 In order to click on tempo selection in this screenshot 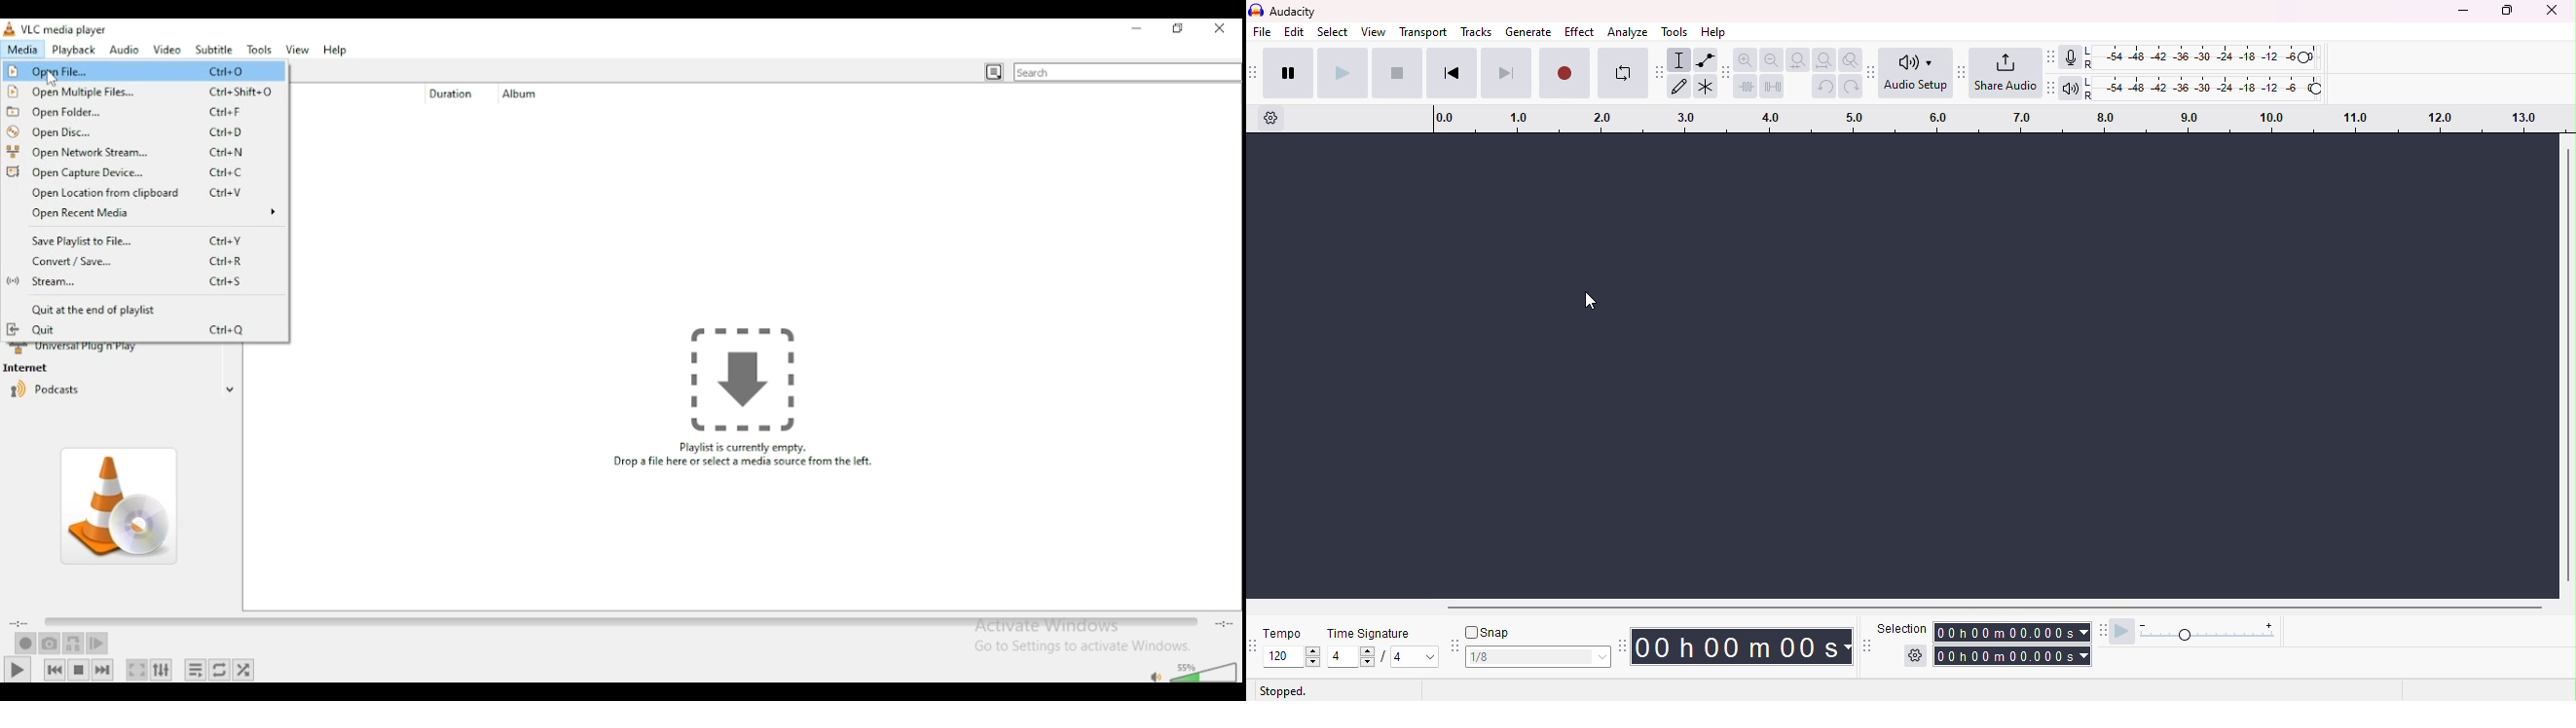, I will do `click(1284, 656)`.